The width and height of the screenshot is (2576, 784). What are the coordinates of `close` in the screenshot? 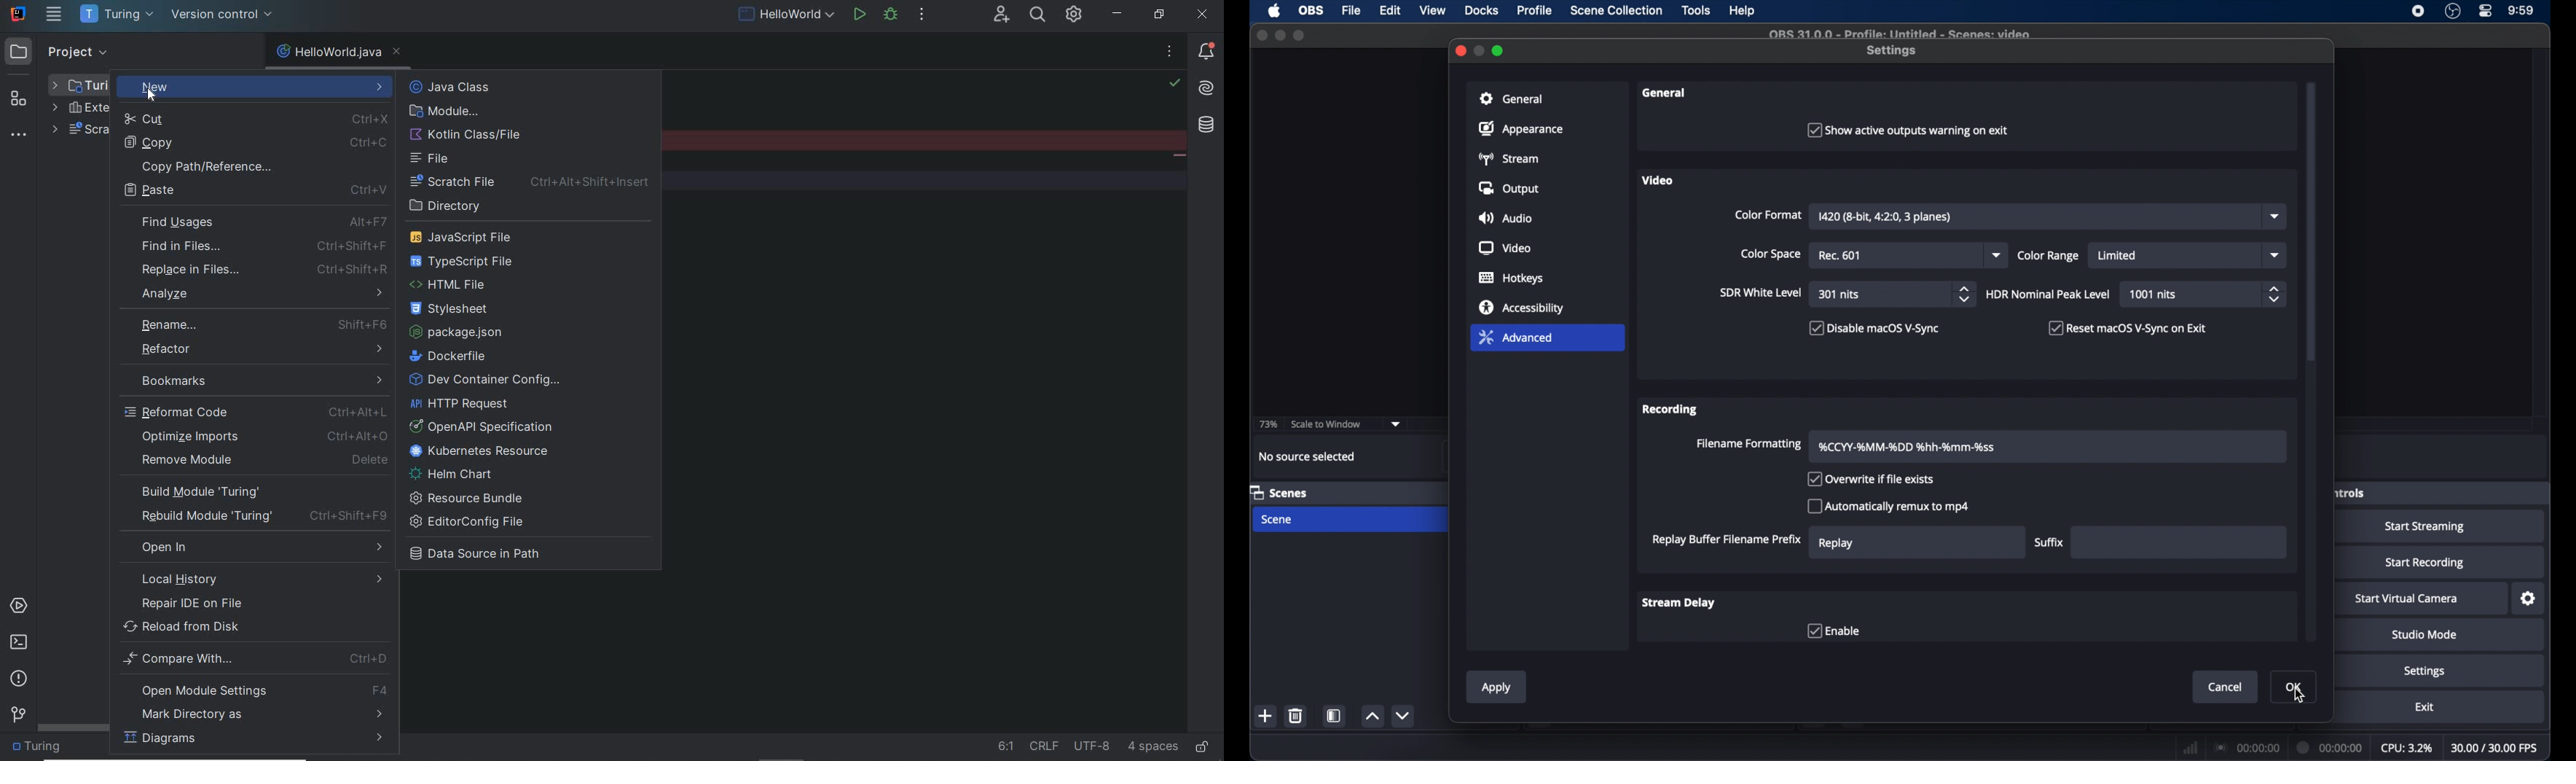 It's located at (1261, 35).